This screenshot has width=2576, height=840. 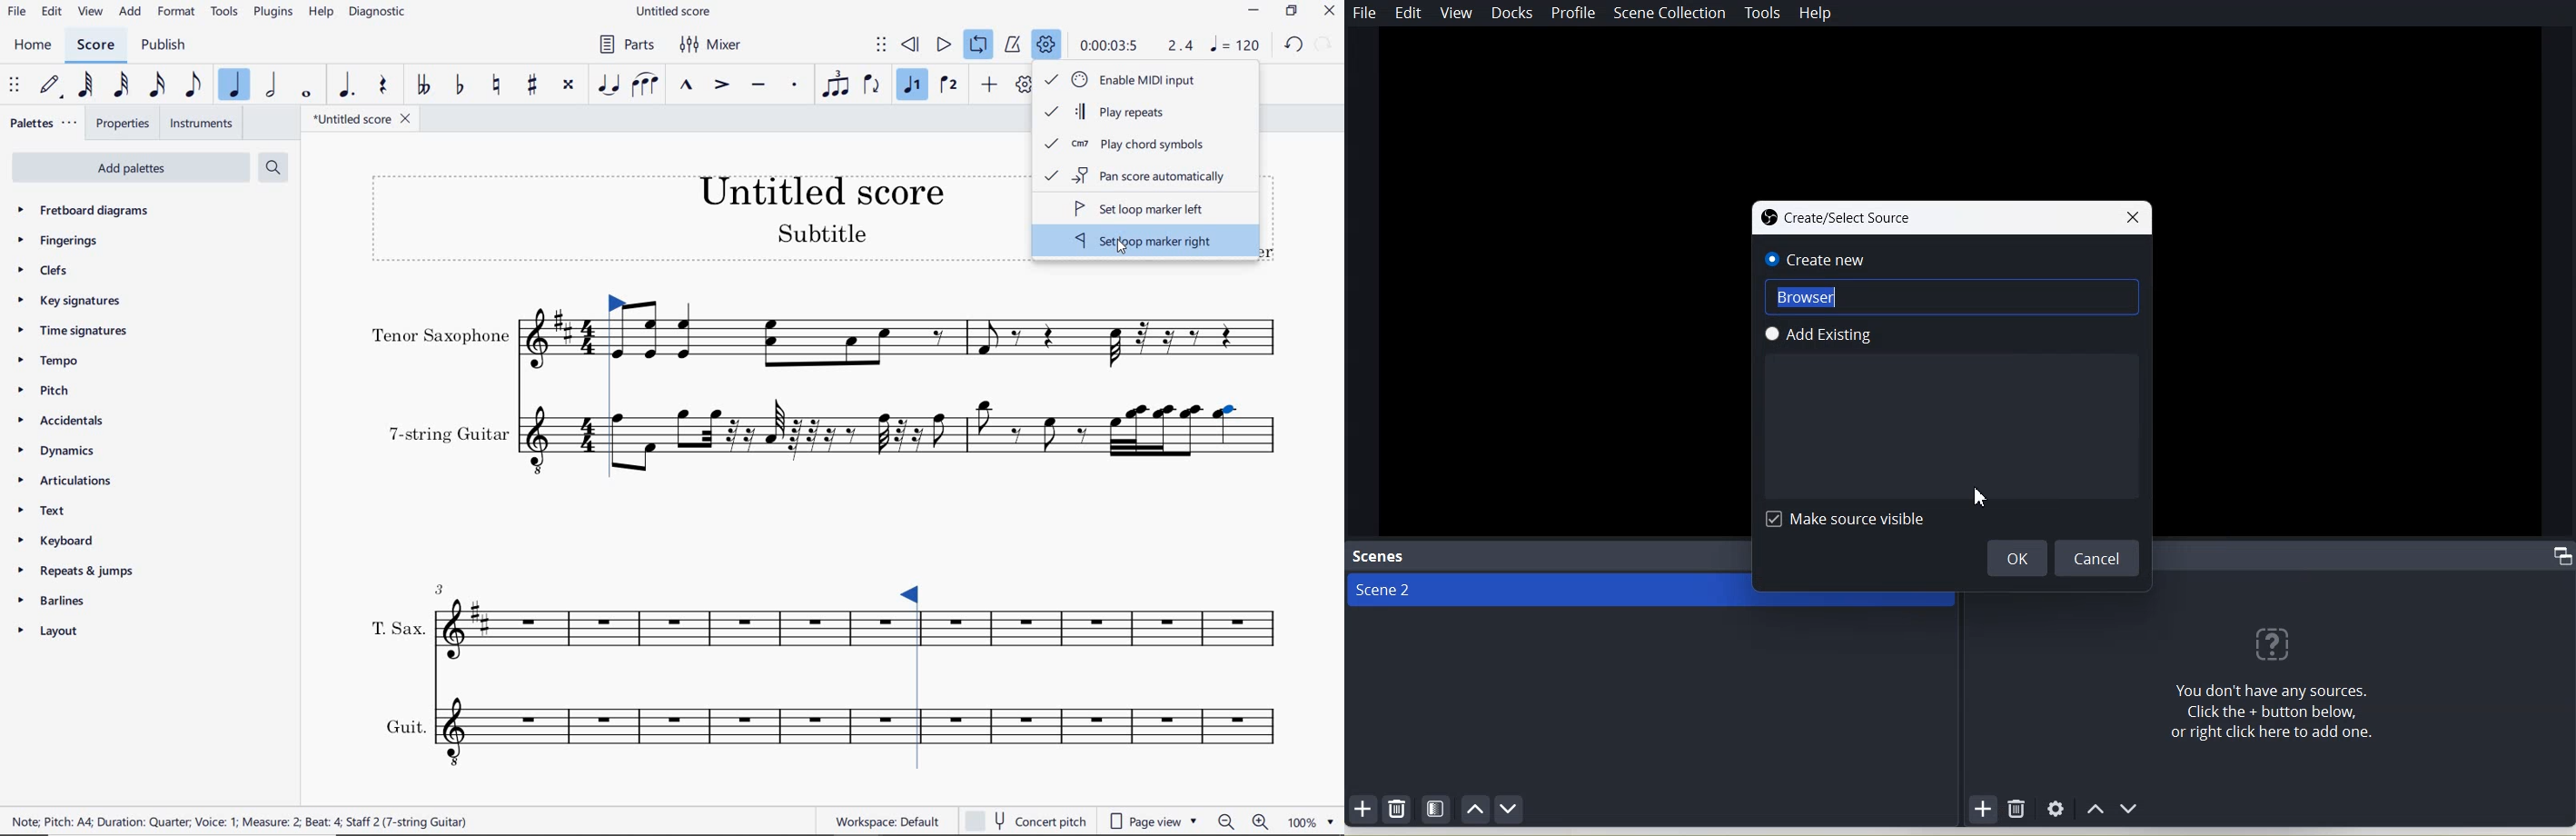 What do you see at coordinates (1362, 808) in the screenshot?
I see `Add Scene` at bounding box center [1362, 808].